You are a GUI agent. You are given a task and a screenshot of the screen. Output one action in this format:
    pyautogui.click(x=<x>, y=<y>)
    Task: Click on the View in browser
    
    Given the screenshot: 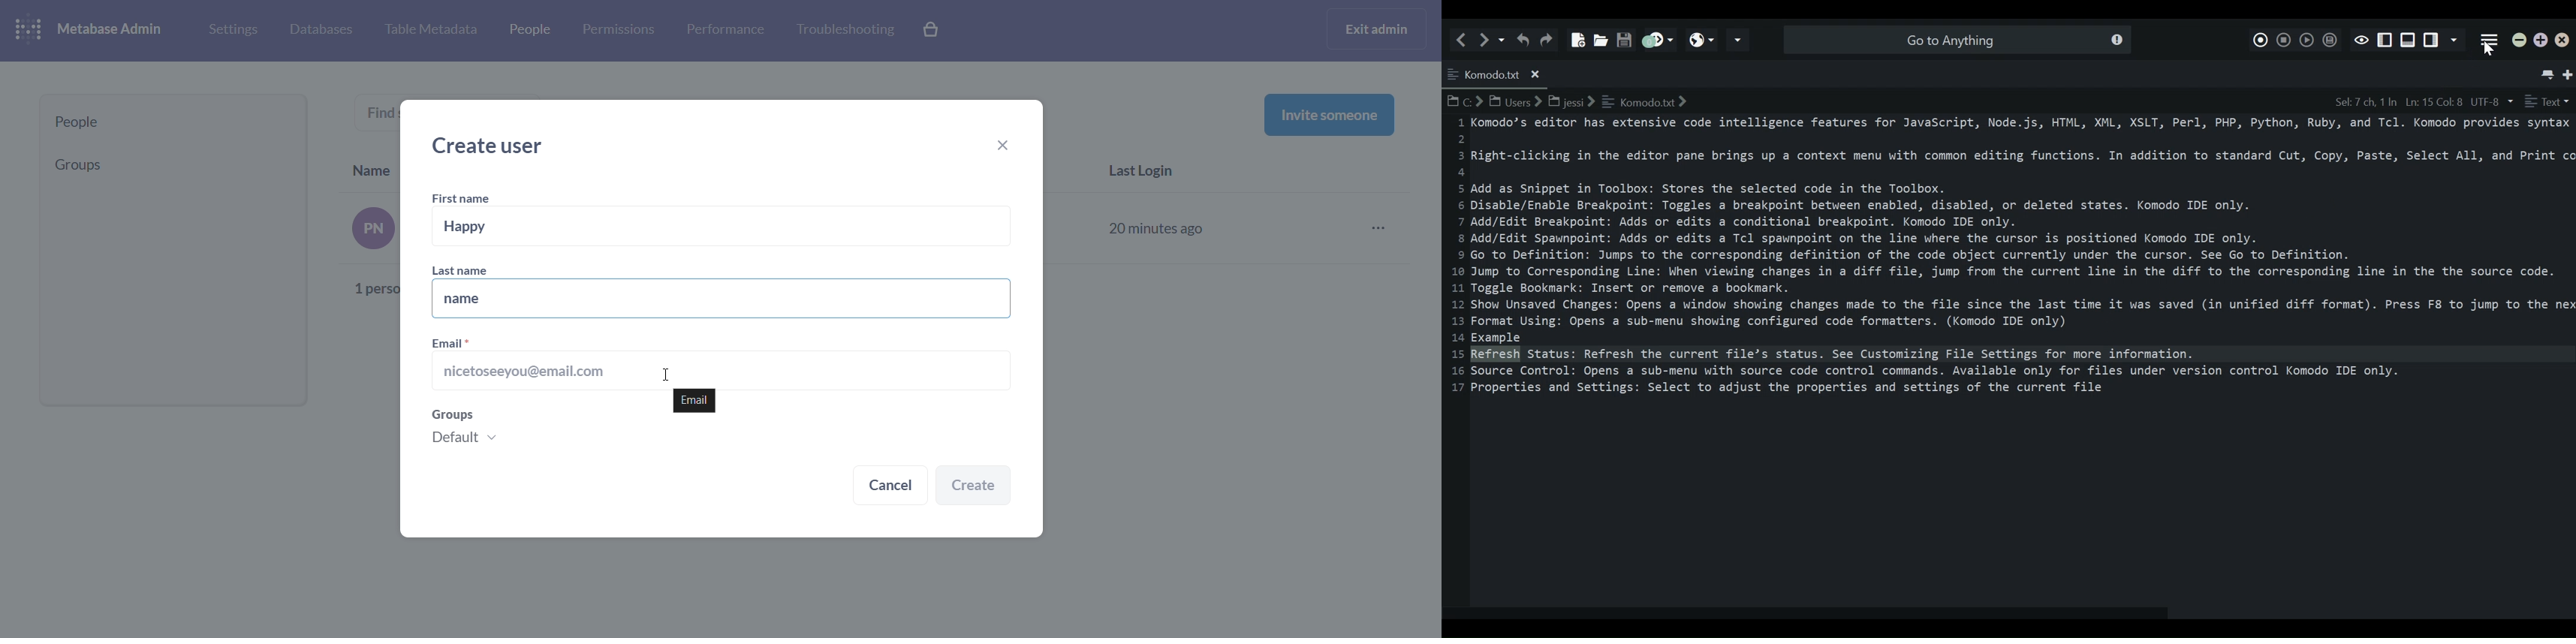 What is the action you would take?
    pyautogui.click(x=1702, y=40)
    